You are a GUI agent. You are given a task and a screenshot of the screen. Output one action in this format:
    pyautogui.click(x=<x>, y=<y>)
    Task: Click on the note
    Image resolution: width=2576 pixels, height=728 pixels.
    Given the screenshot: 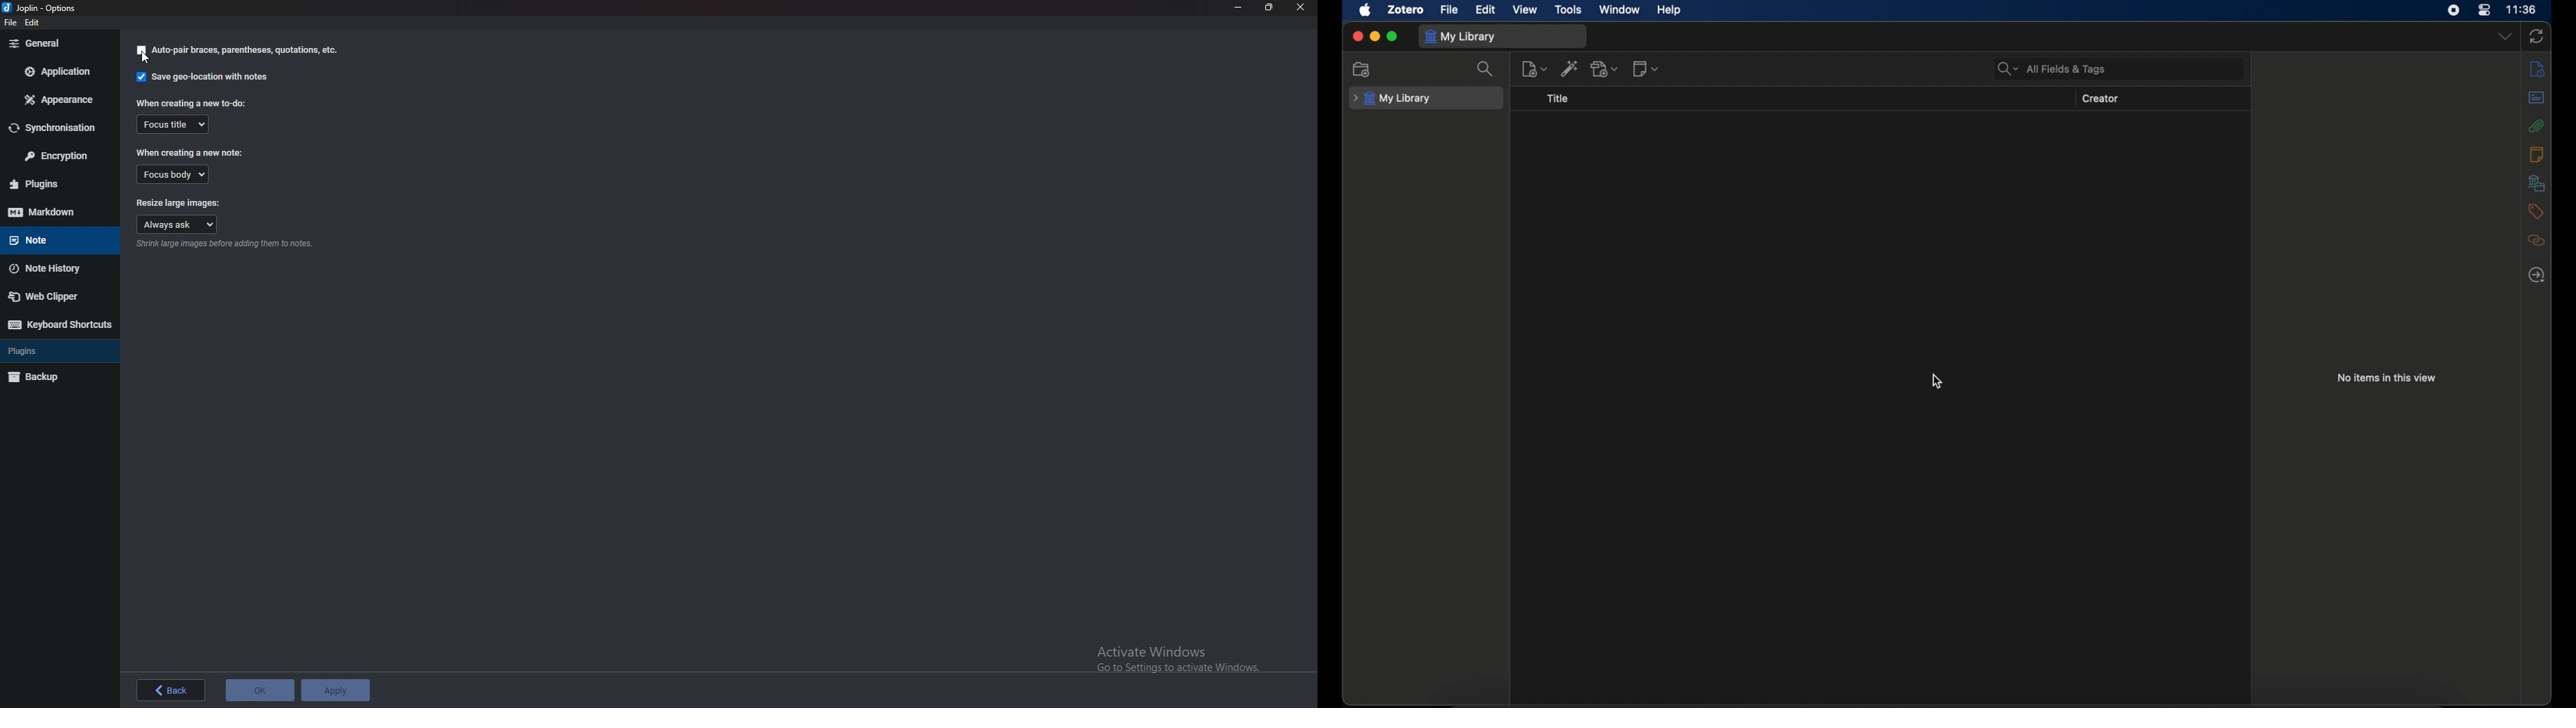 What is the action you would take?
    pyautogui.click(x=52, y=241)
    